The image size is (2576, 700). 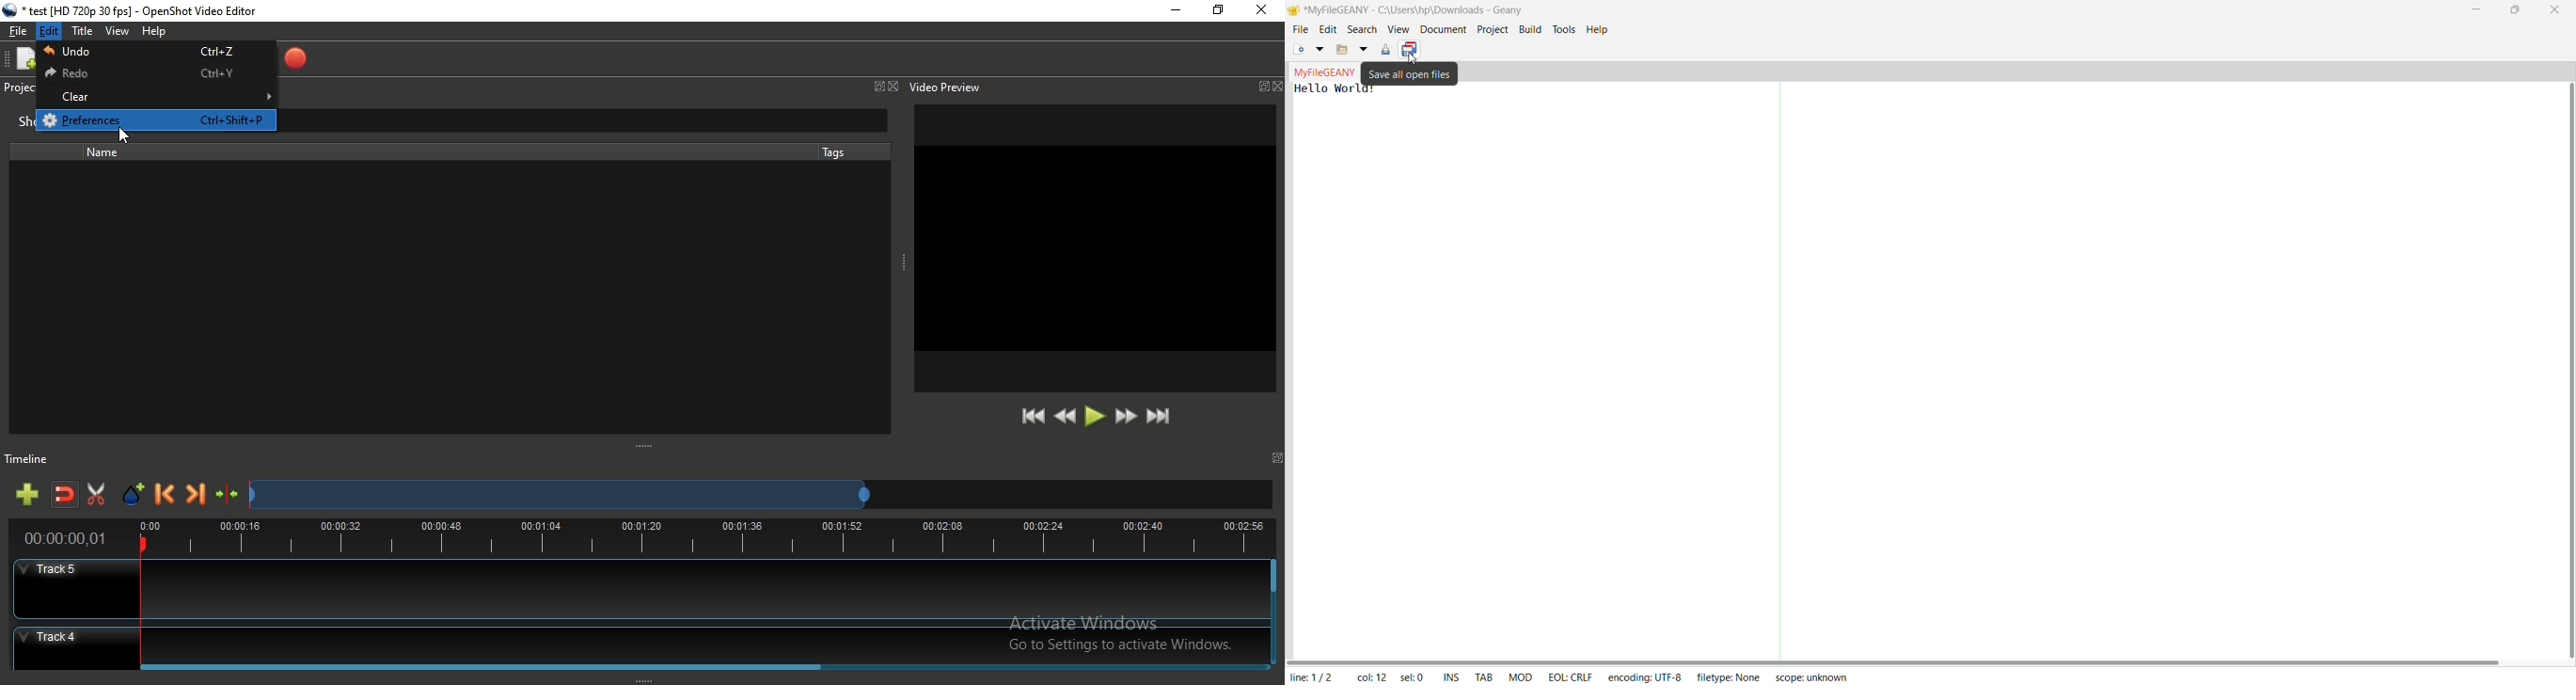 I want to click on Filter Type, so click(x=1731, y=676).